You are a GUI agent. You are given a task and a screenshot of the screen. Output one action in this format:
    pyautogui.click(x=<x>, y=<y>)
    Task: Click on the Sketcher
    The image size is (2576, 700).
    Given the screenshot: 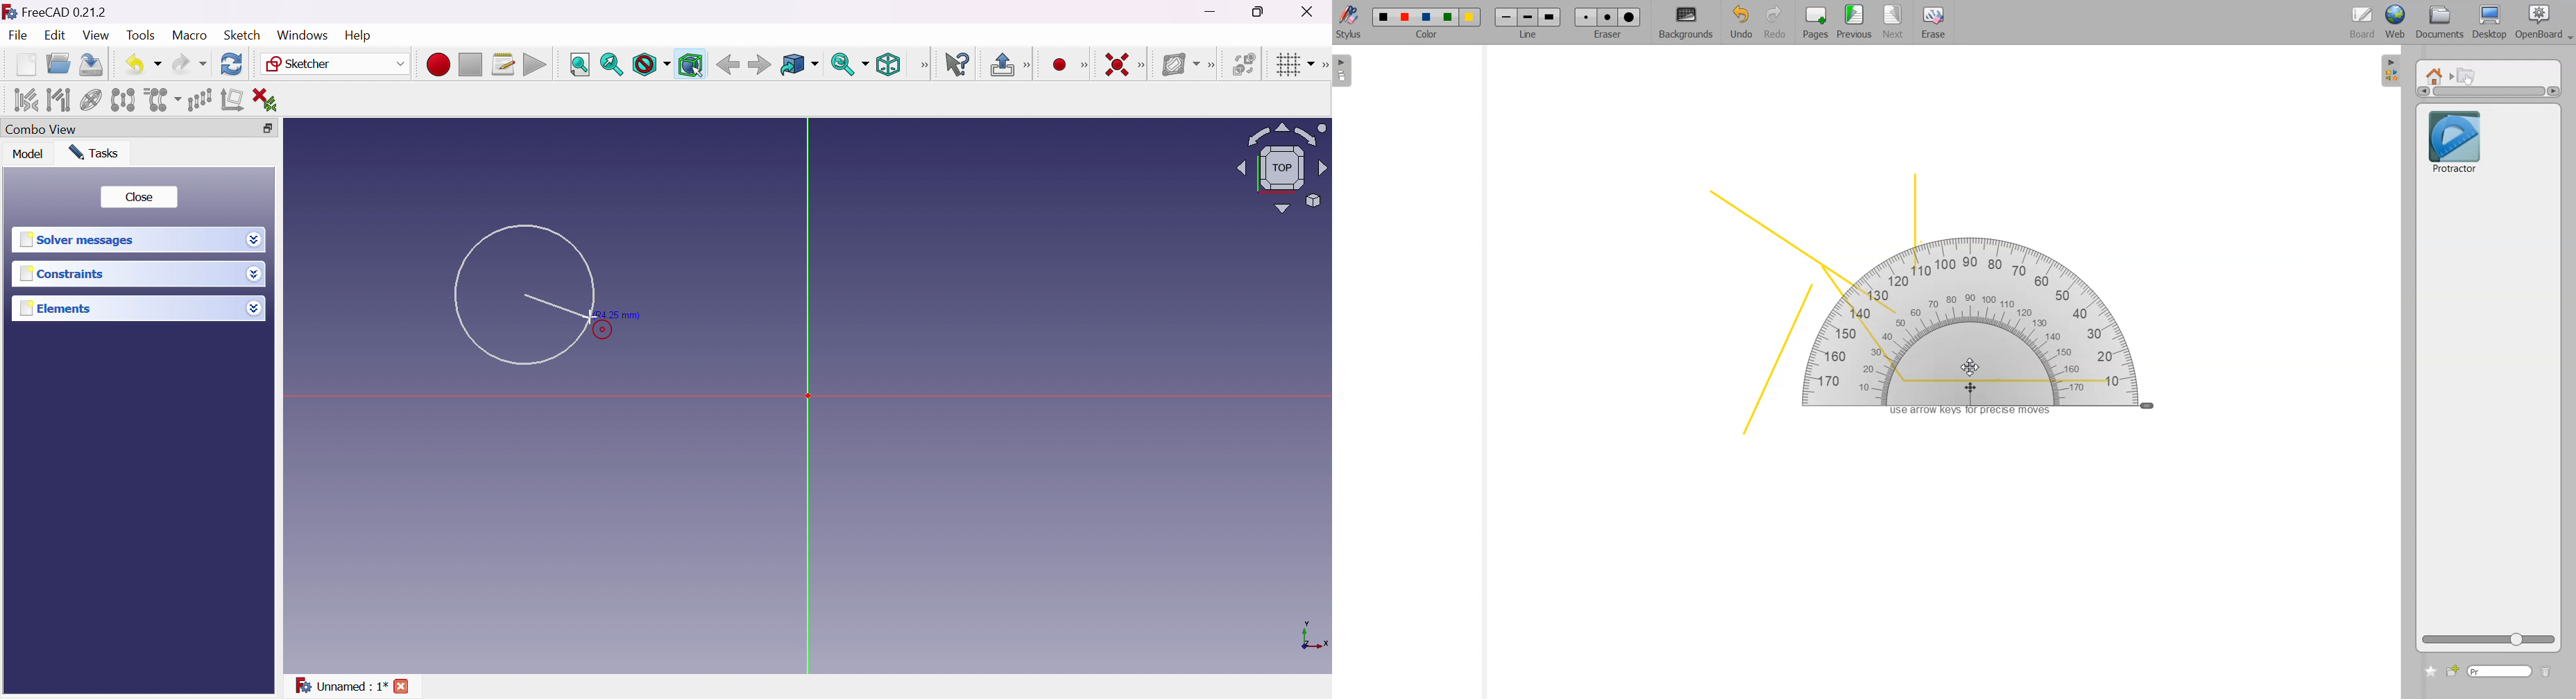 What is the action you would take?
    pyautogui.click(x=336, y=64)
    